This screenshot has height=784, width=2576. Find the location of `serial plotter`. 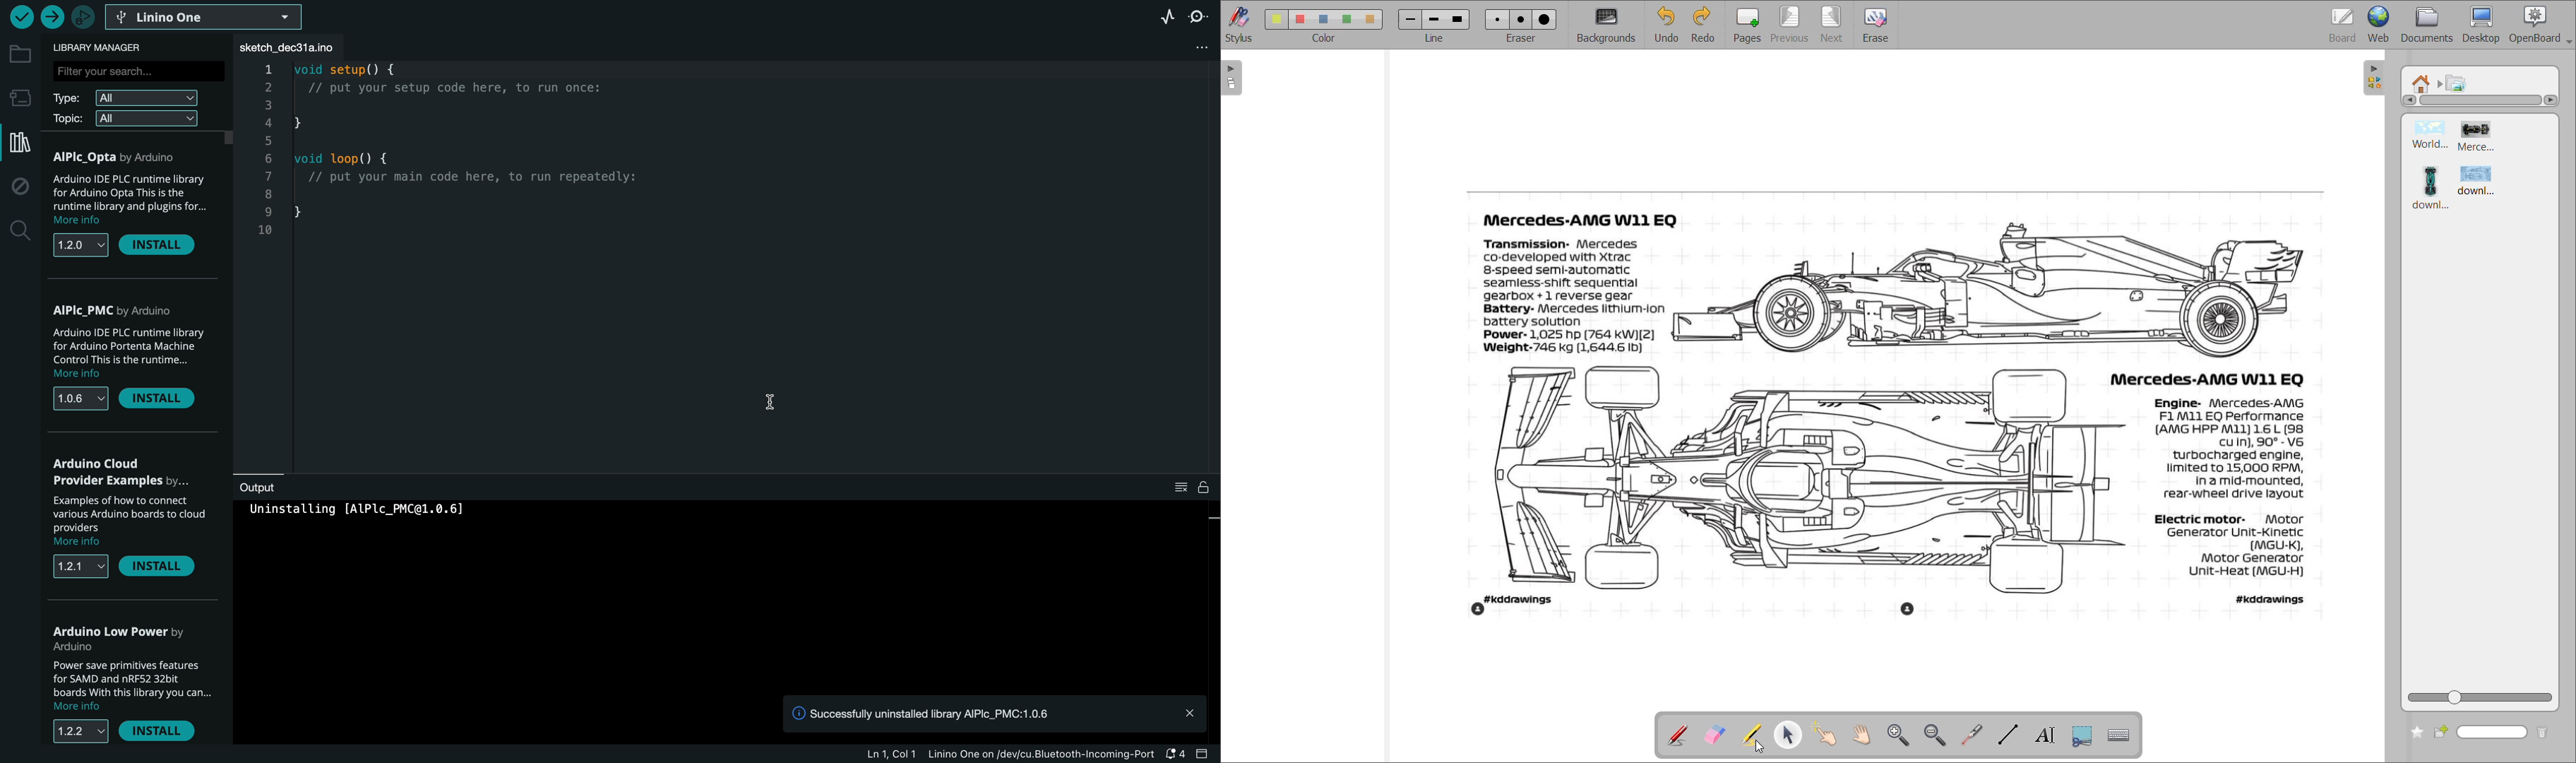

serial plotter is located at coordinates (1167, 19).